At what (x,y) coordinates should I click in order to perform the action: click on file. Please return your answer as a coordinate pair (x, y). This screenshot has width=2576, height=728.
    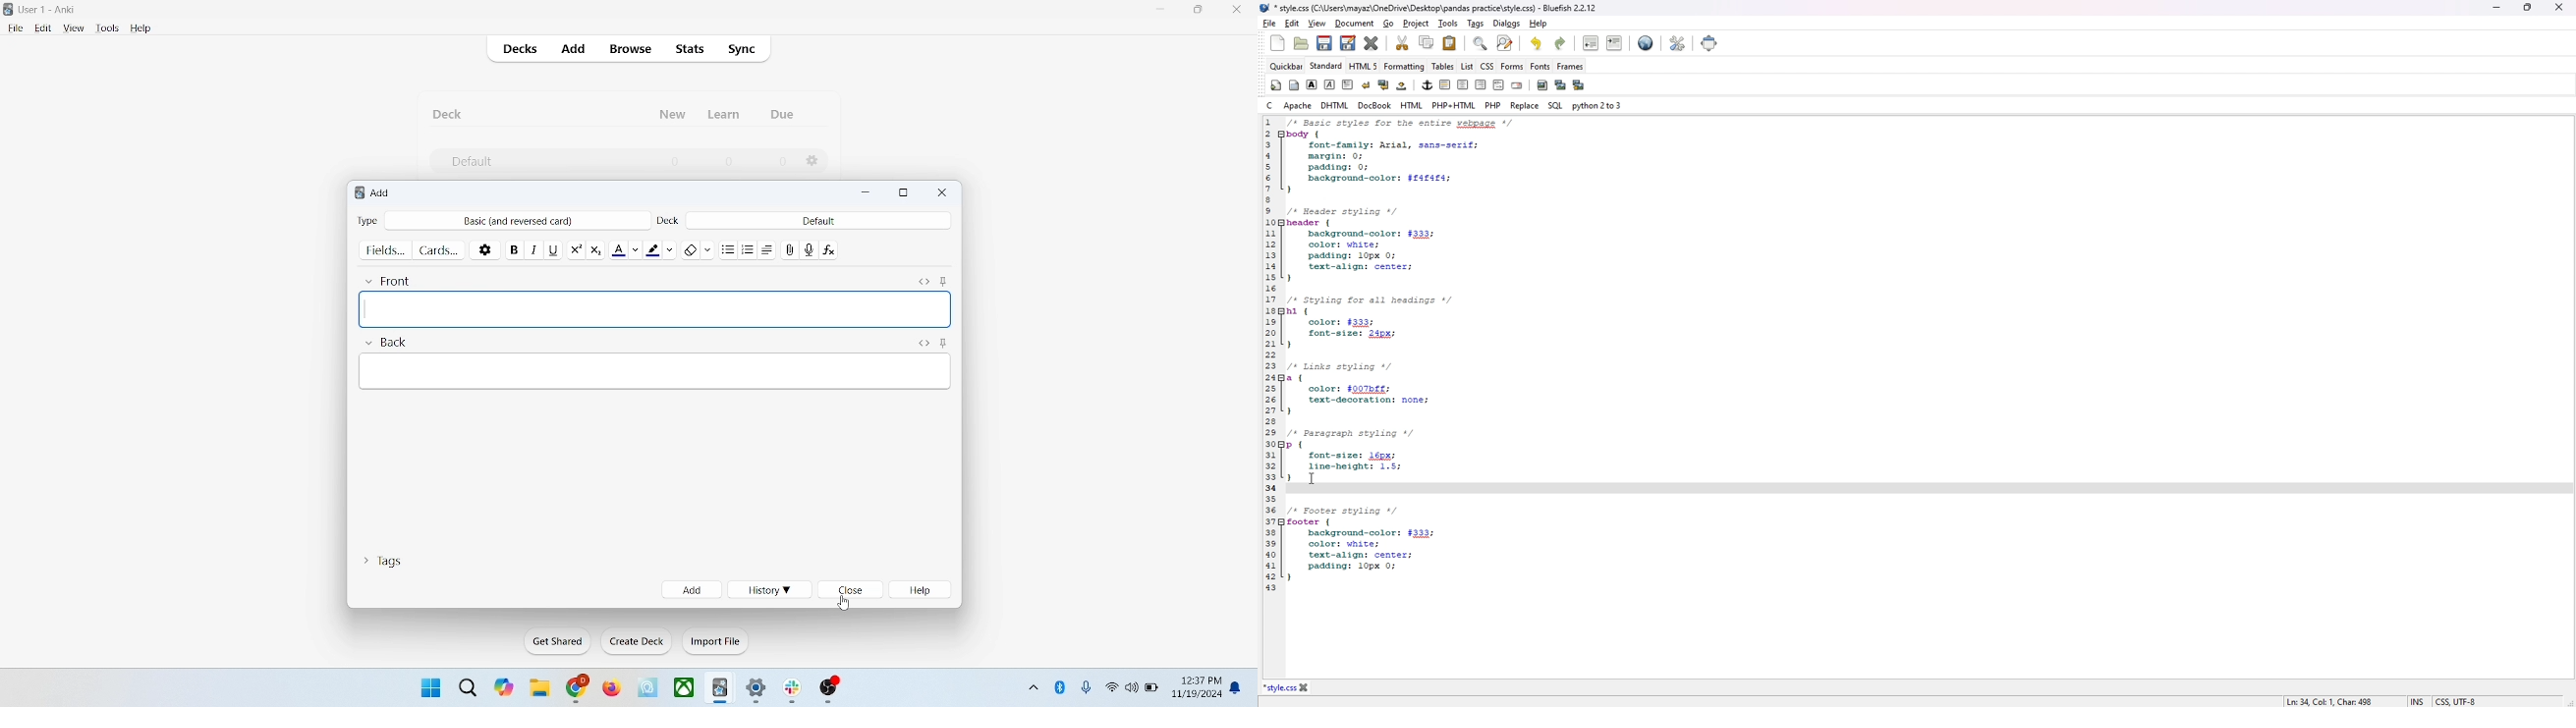
    Looking at the image, I should click on (15, 28).